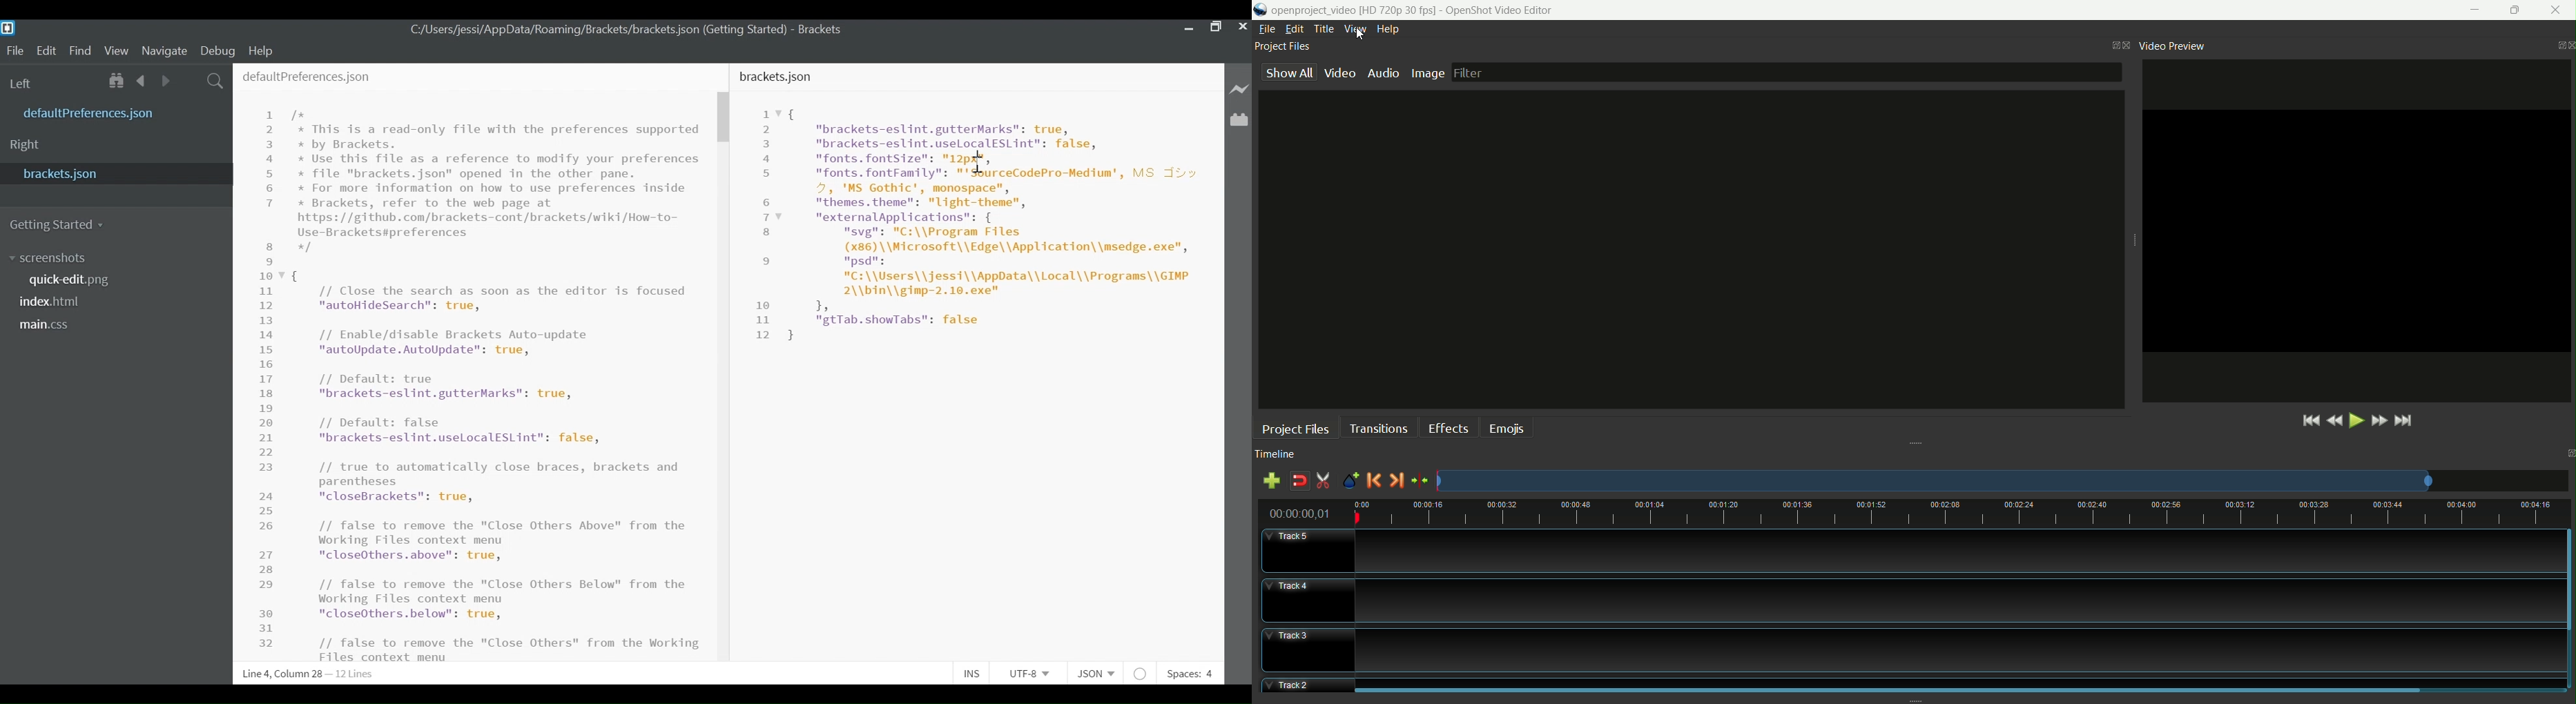 The height and width of the screenshot is (728, 2576). I want to click on view, so click(1357, 28).